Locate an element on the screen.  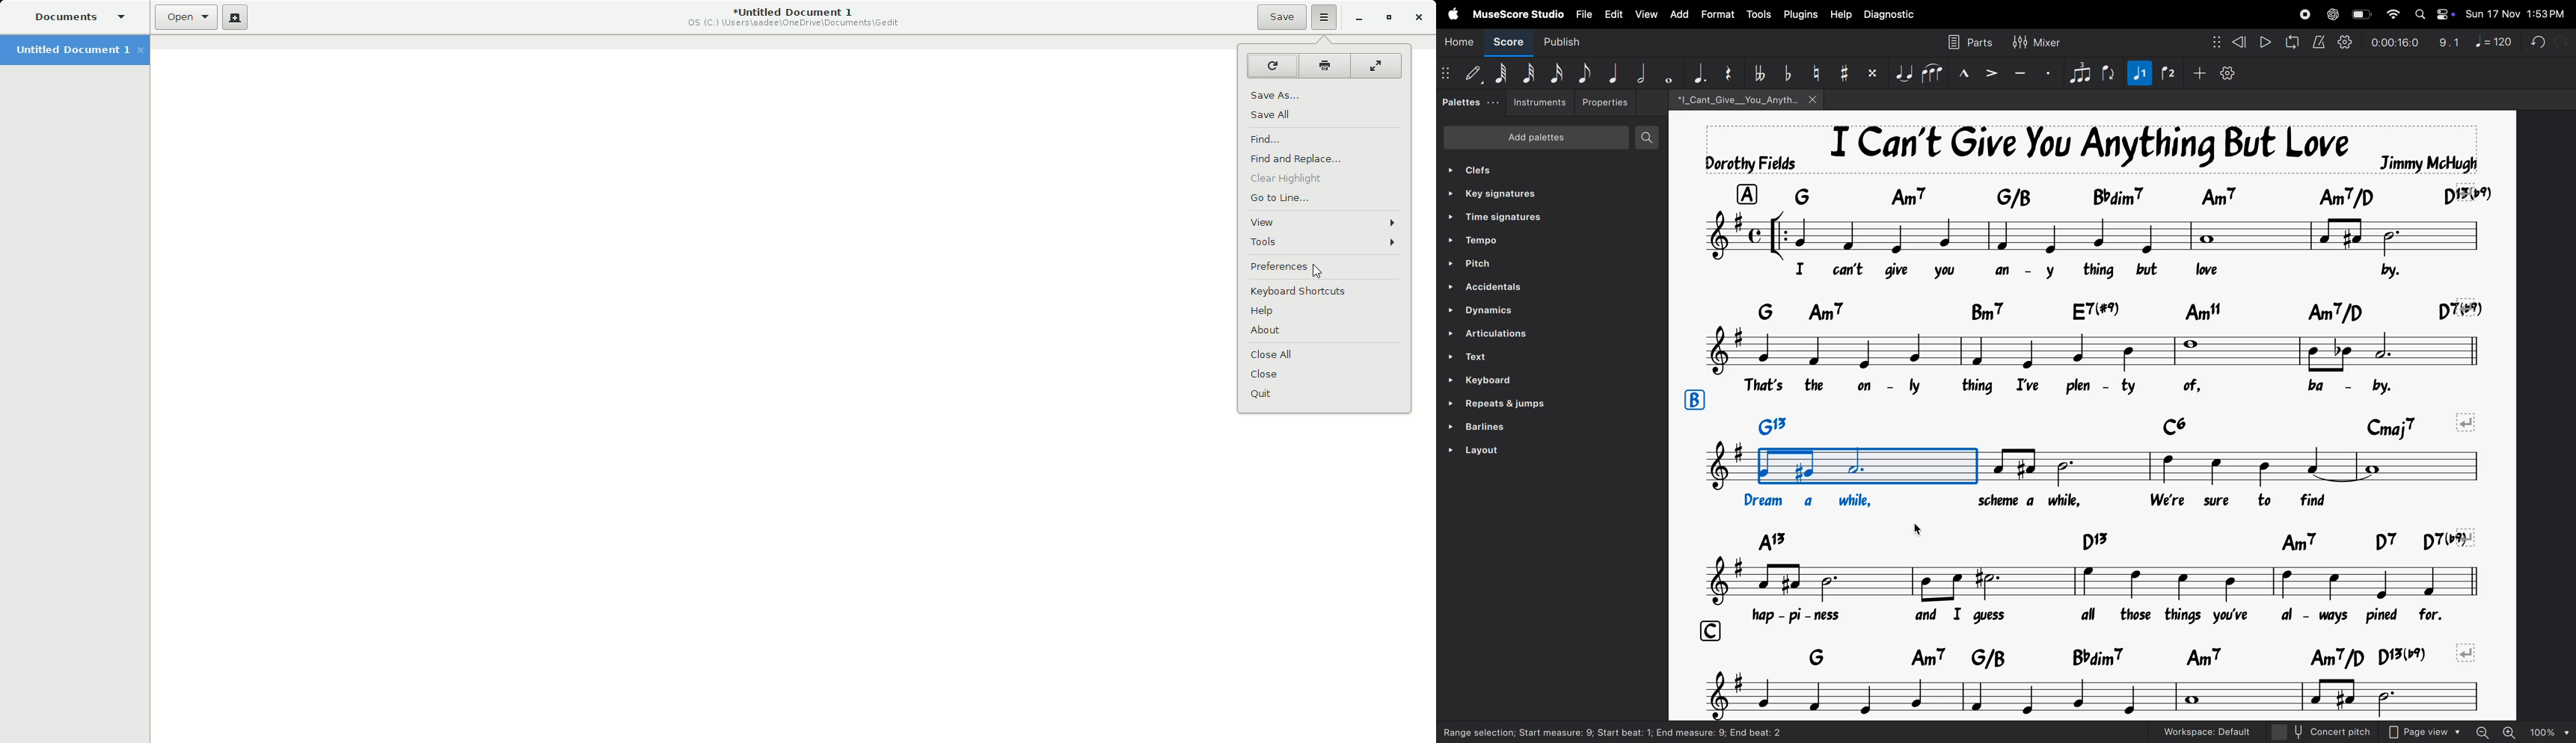
toggle flat is located at coordinates (1785, 73).